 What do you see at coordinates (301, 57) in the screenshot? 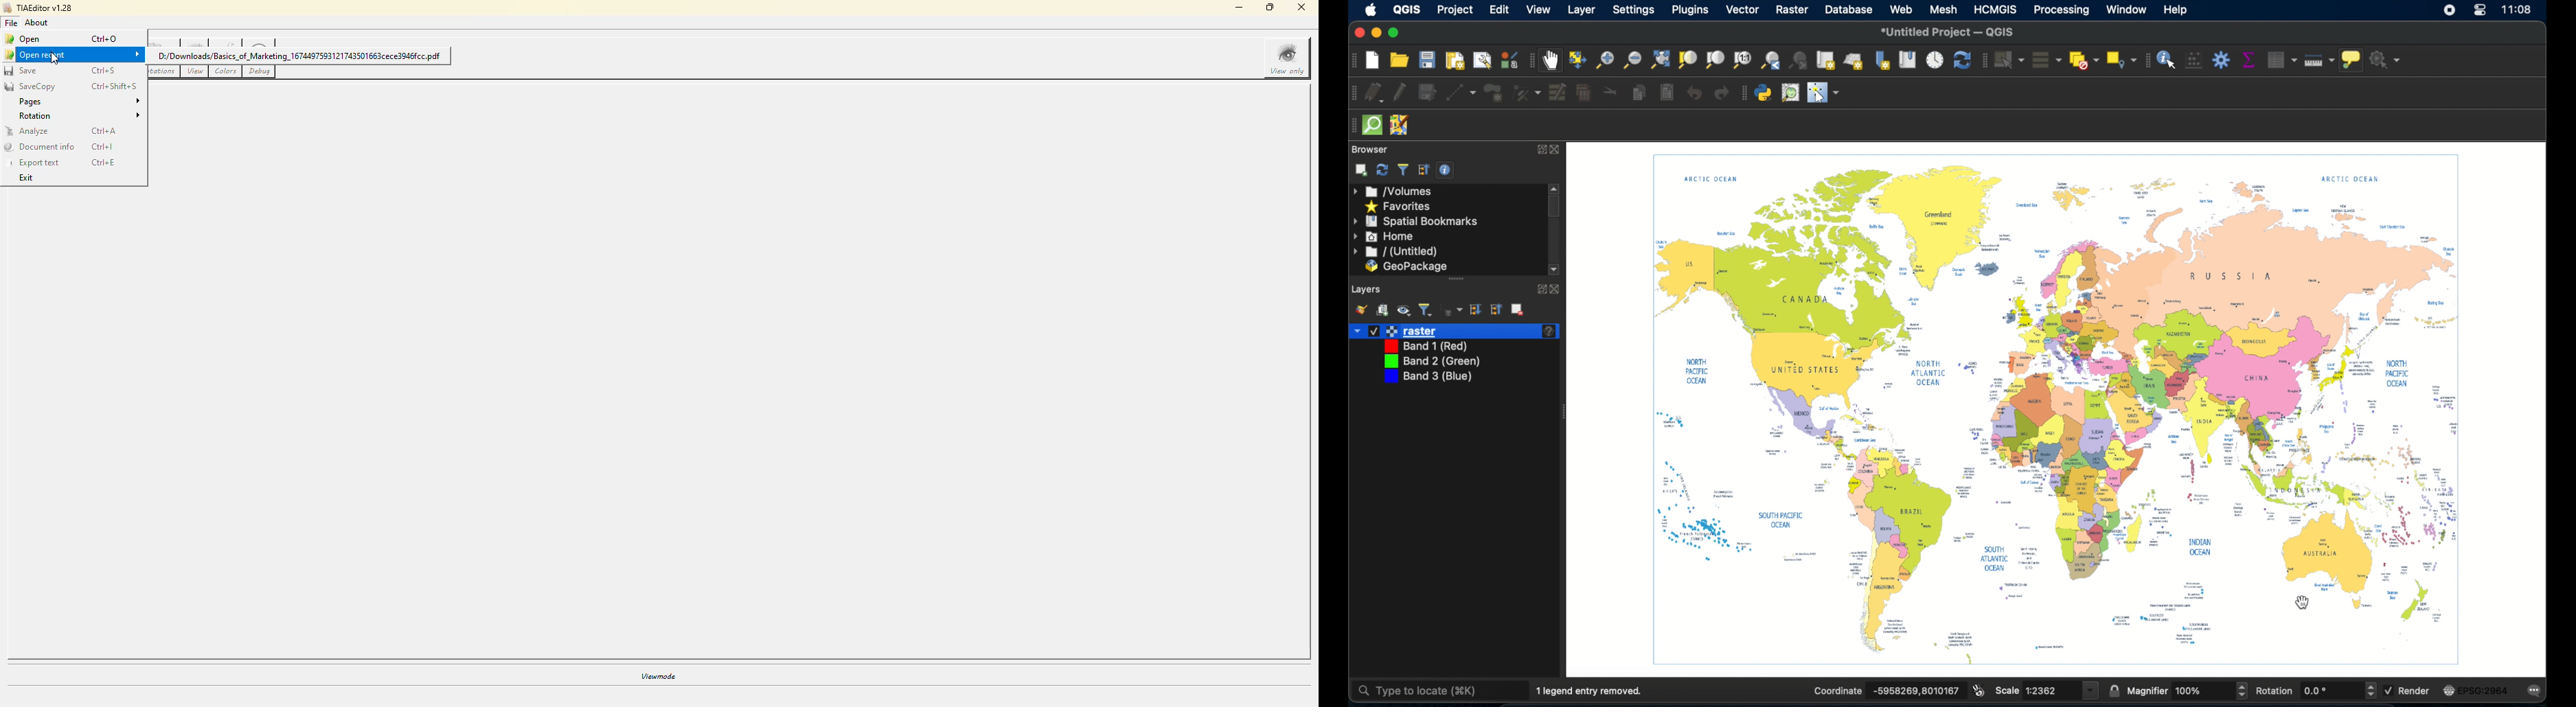
I see `D:/Downloads/Basics_of_Marketing_1674497593121743501663cece3046fcc pdf` at bounding box center [301, 57].